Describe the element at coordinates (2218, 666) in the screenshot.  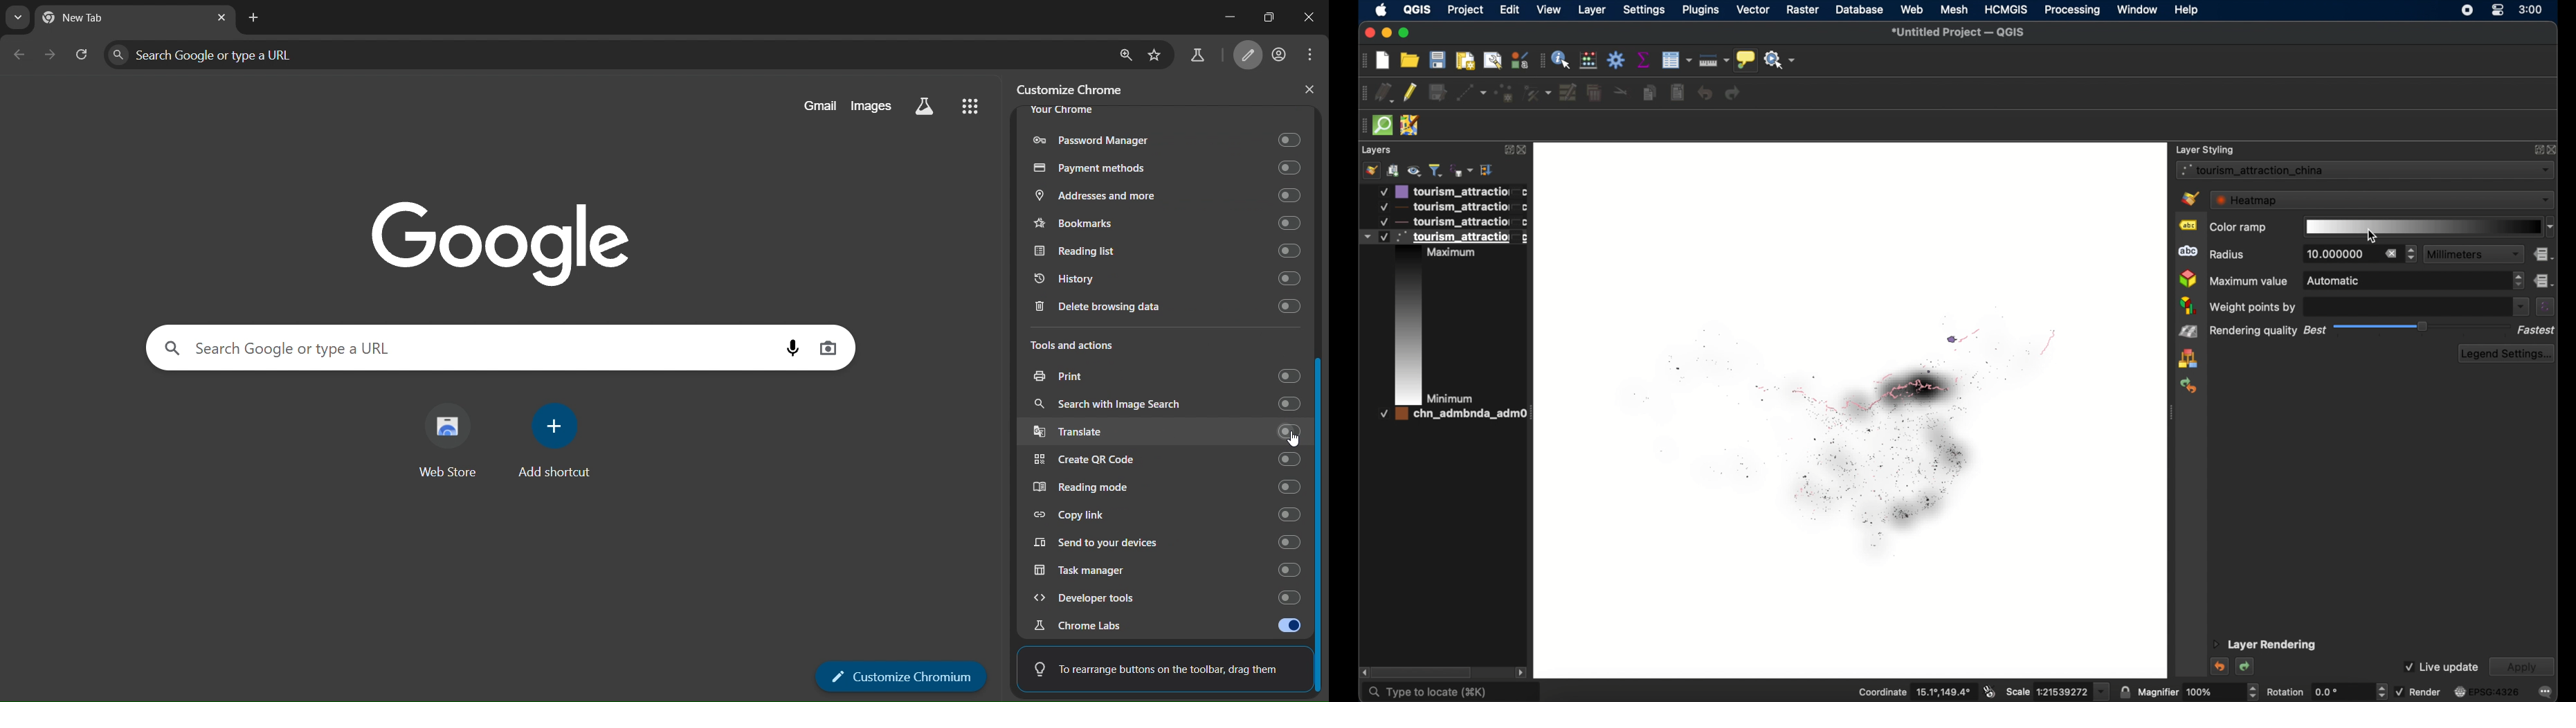
I see `undo` at that location.